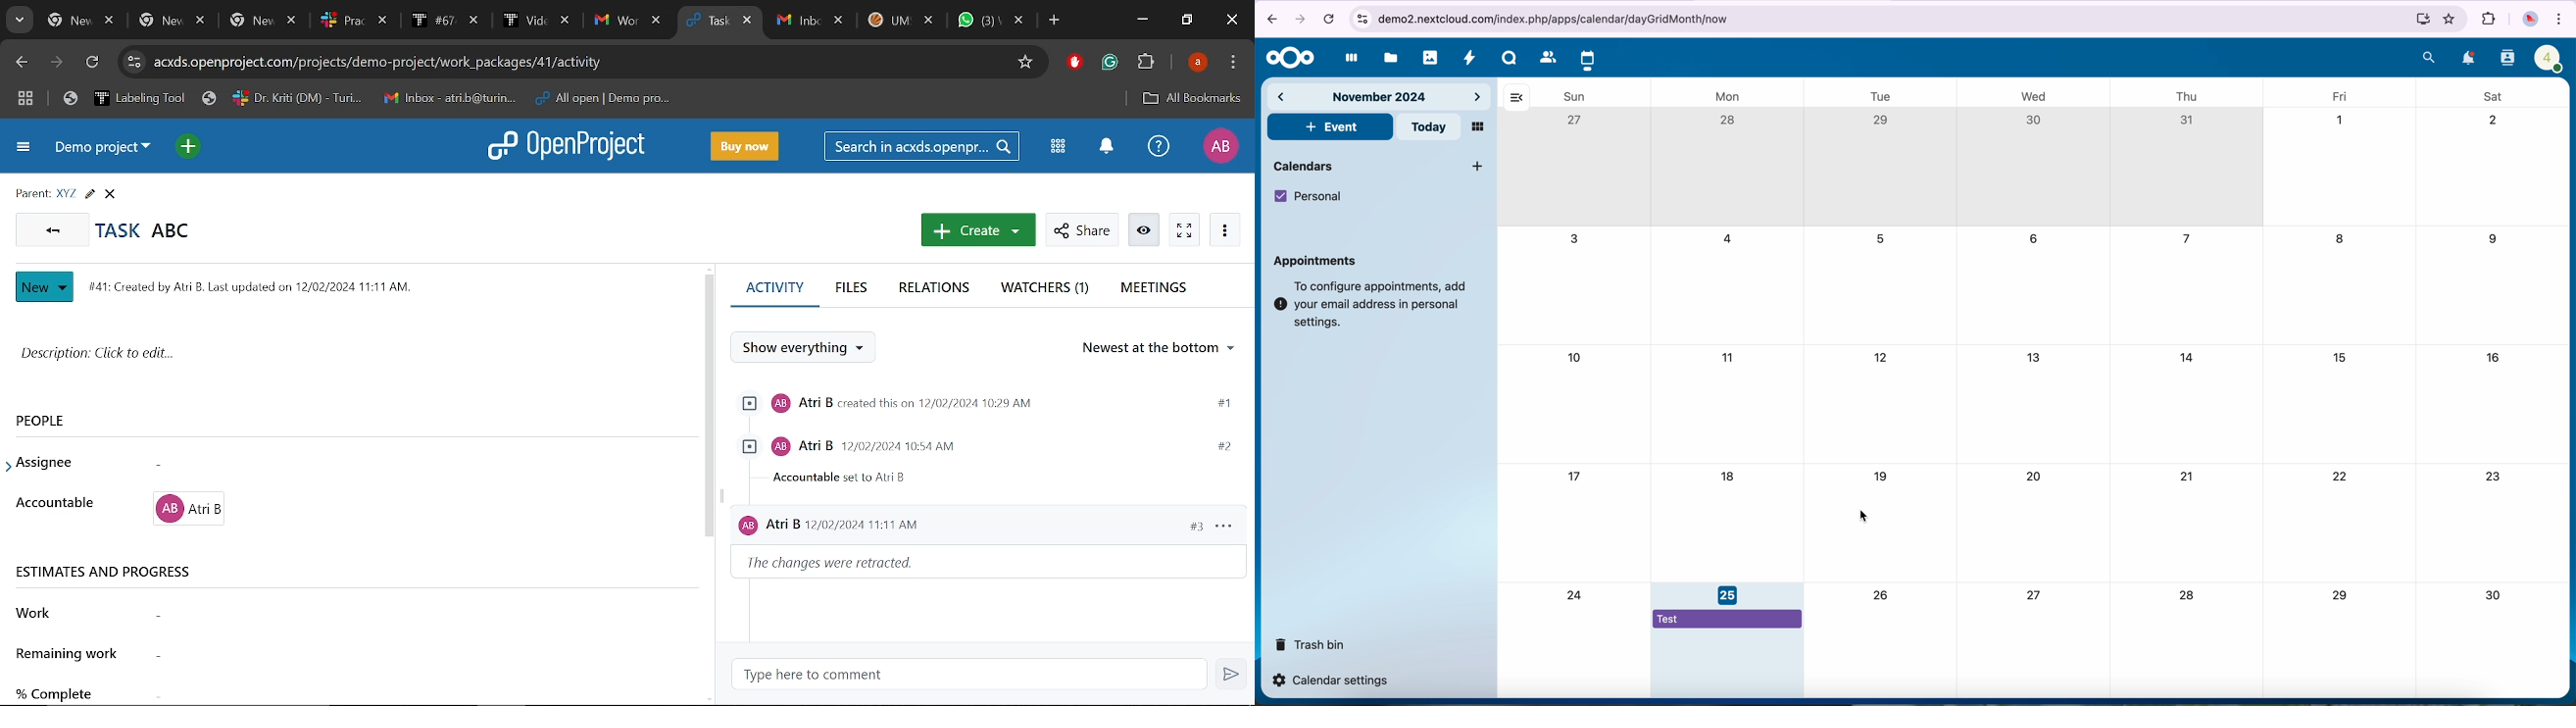 This screenshot has width=2576, height=728. What do you see at coordinates (2469, 59) in the screenshot?
I see `notifications` at bounding box center [2469, 59].